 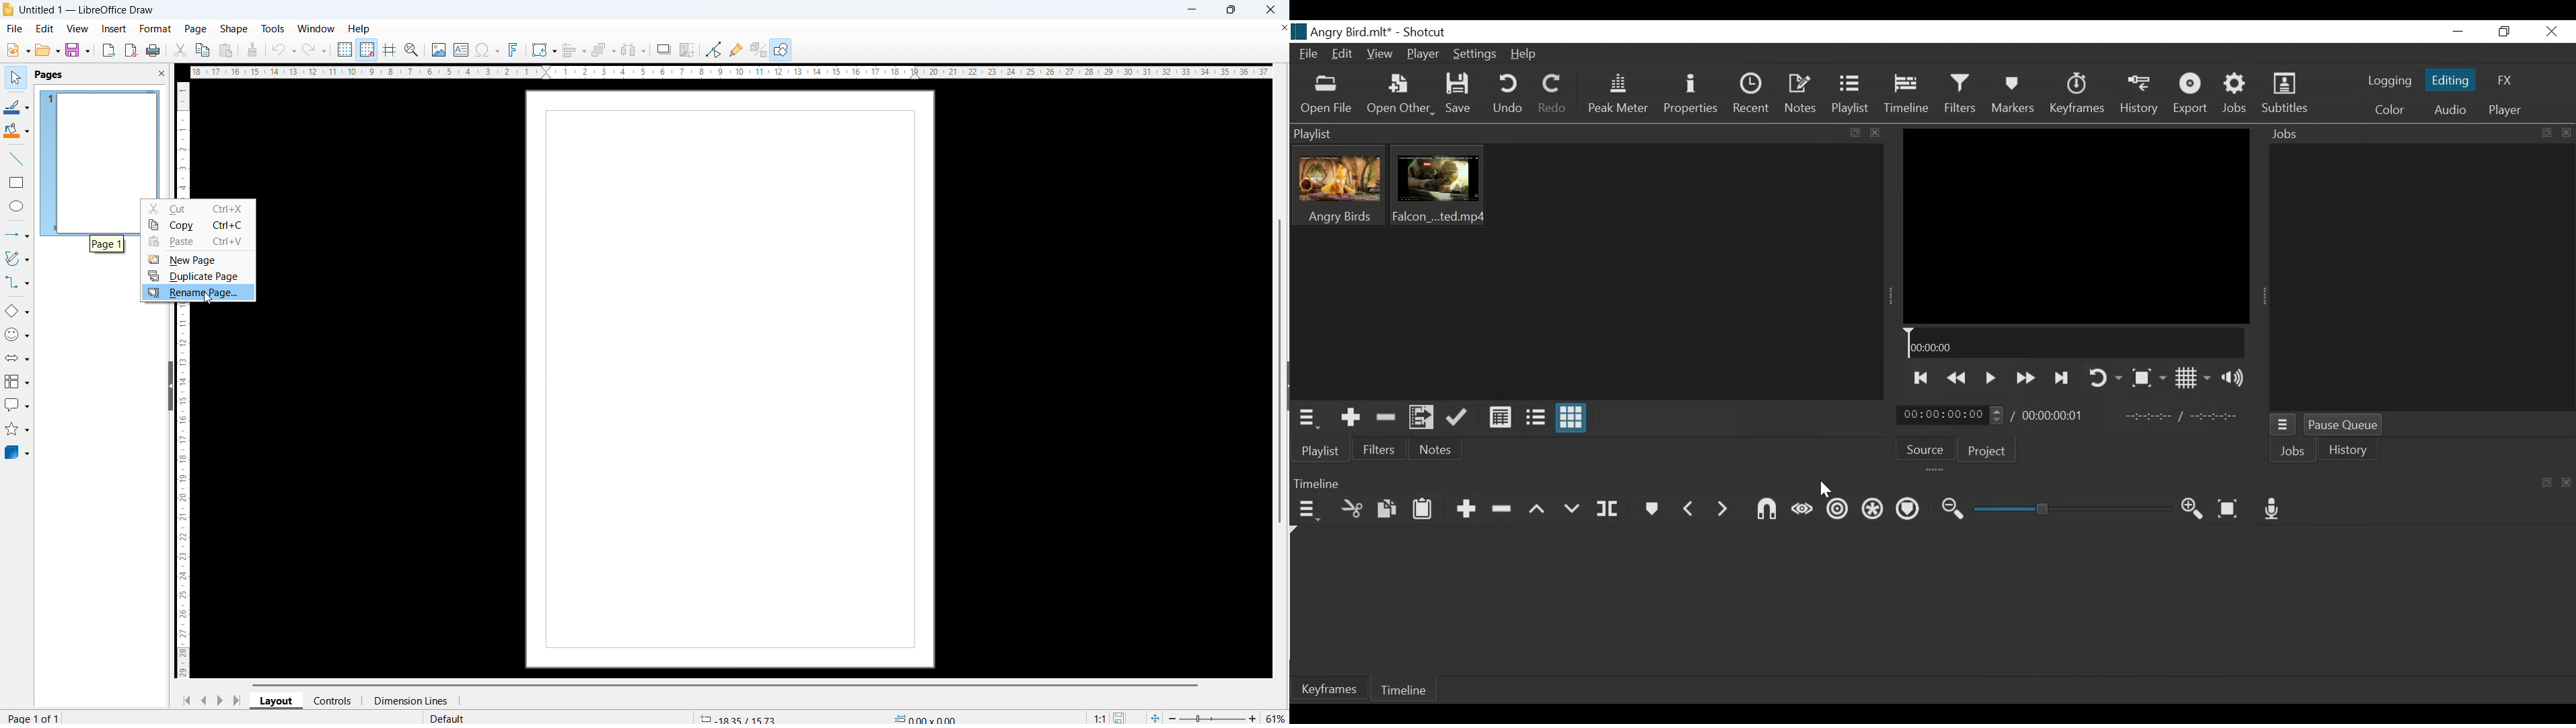 I want to click on Total Duration, so click(x=2058, y=414).